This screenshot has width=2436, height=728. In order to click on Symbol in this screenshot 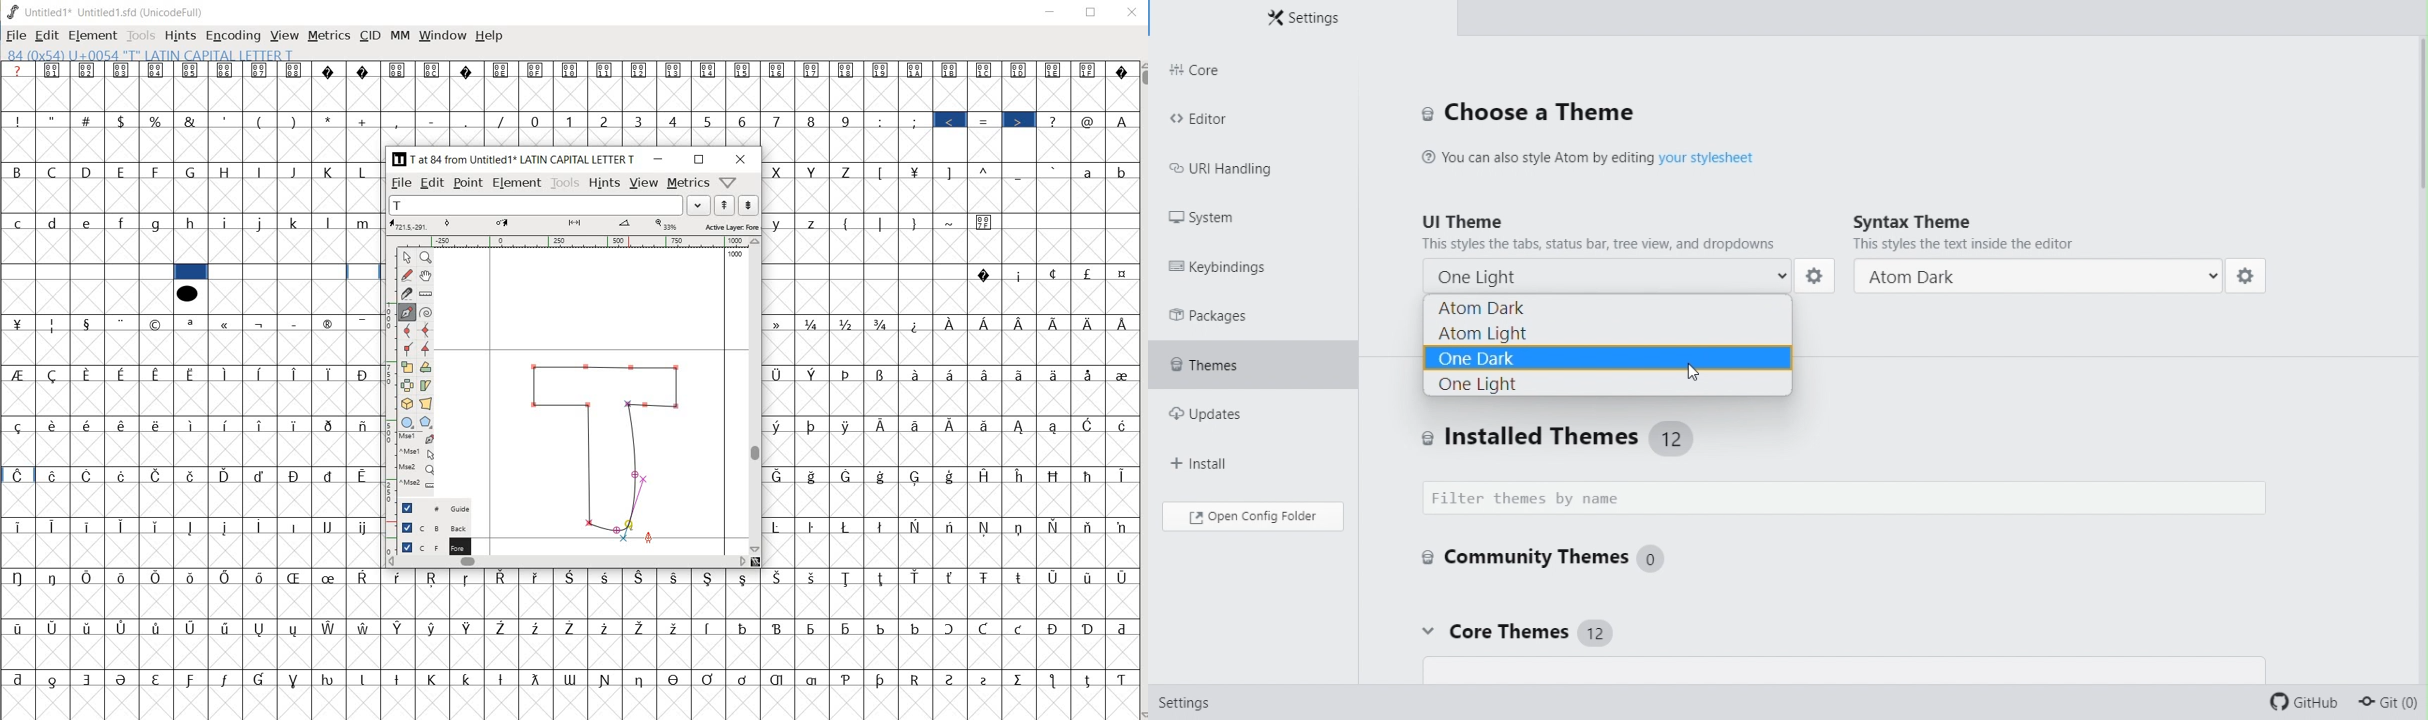, I will do `click(744, 578)`.